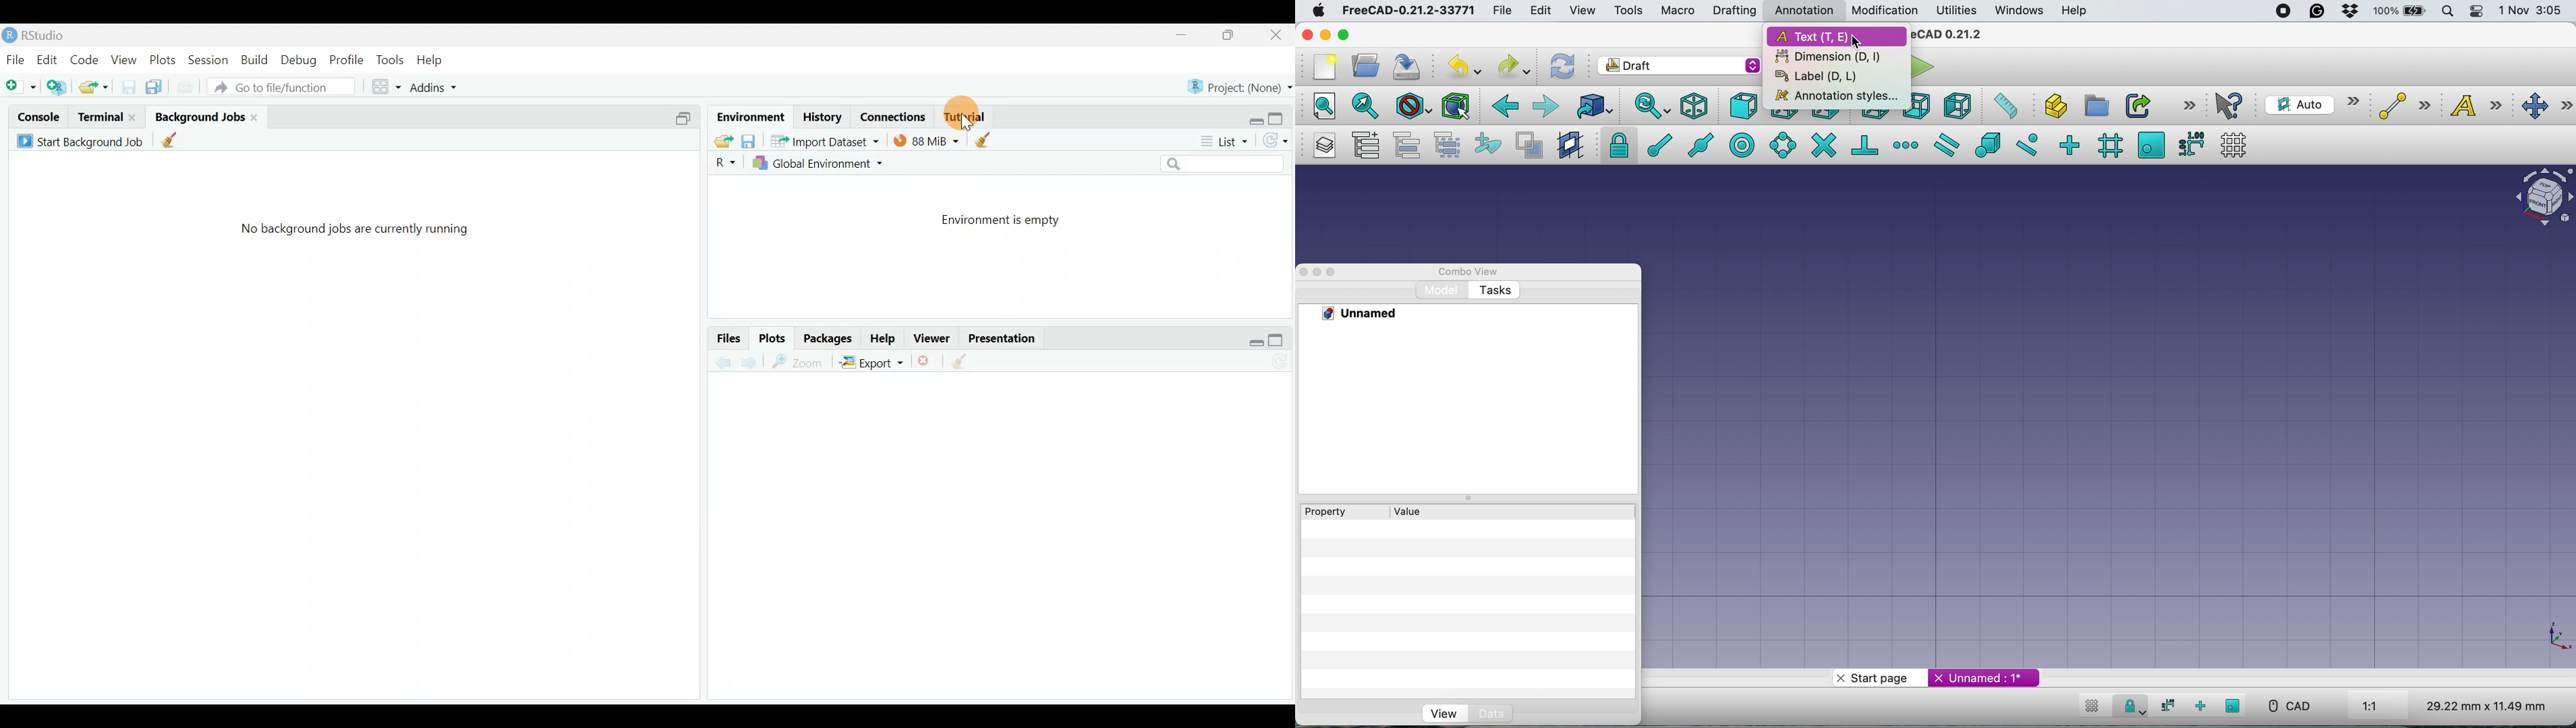  I want to click on tasks, so click(1493, 290).